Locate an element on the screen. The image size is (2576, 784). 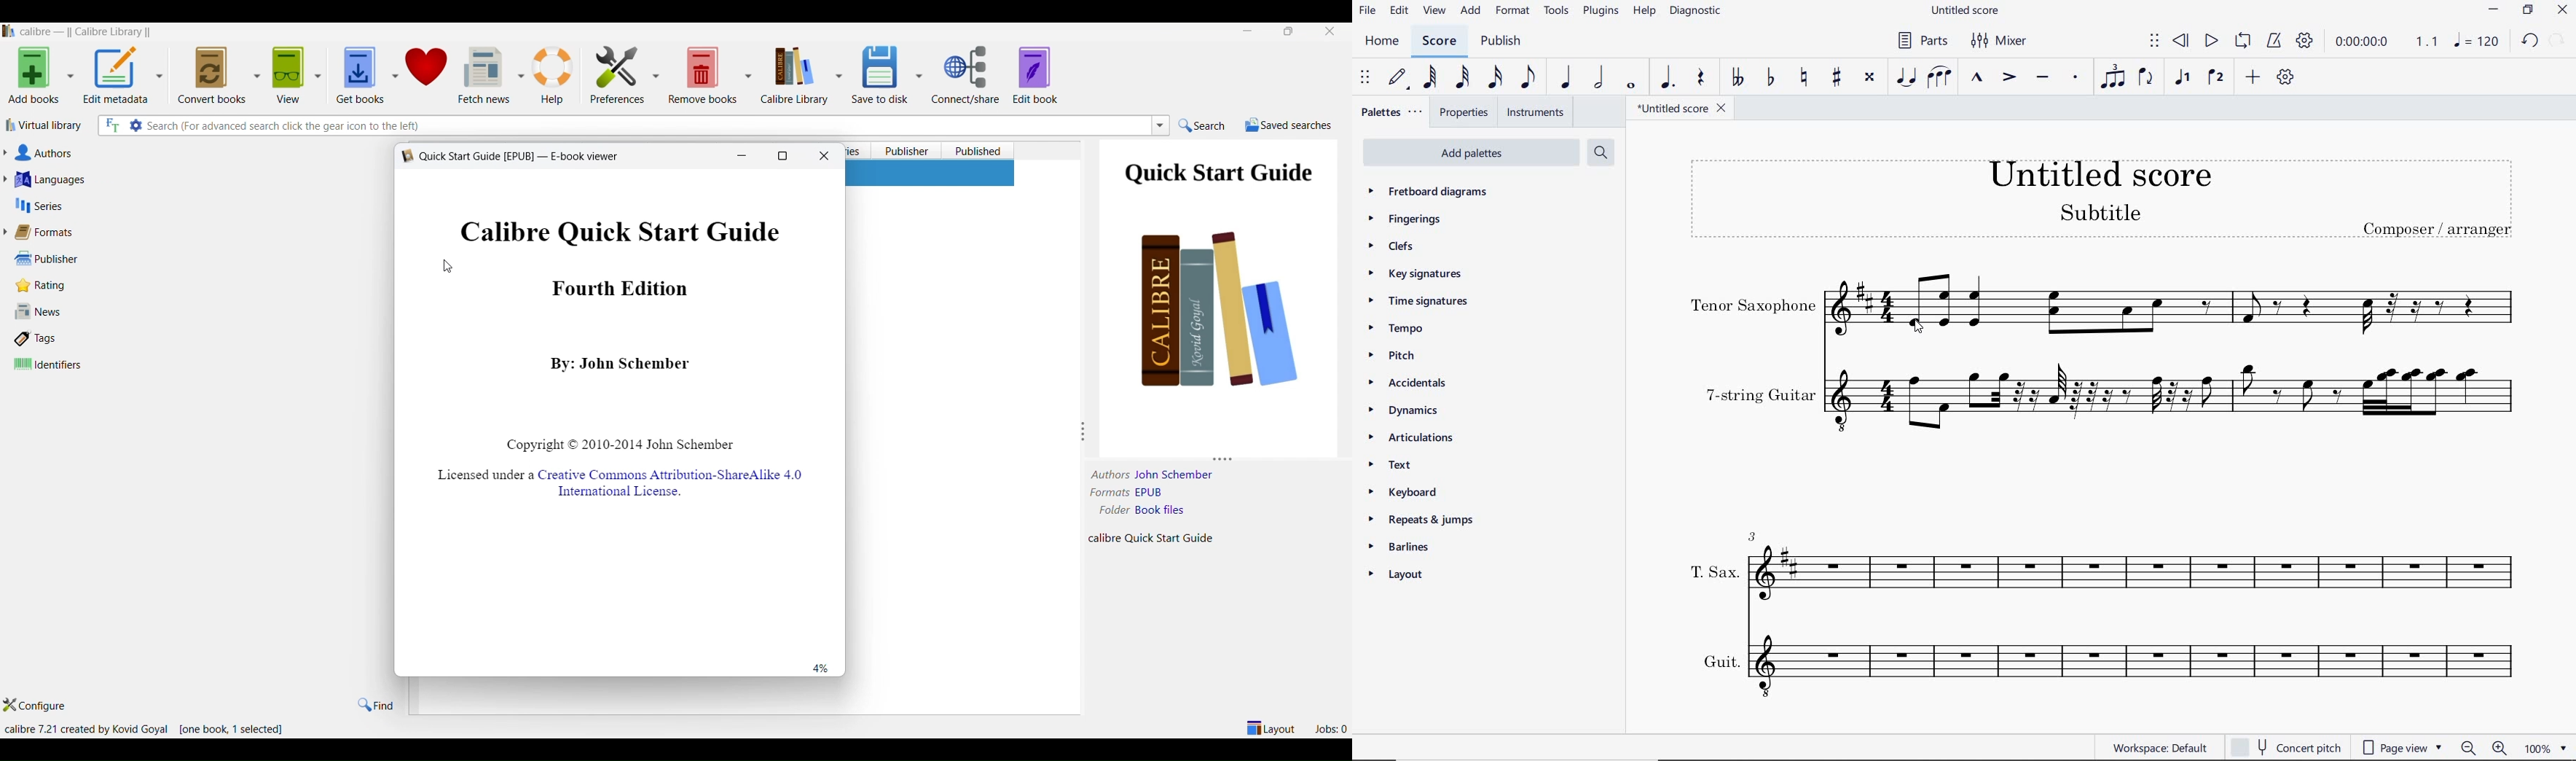
TIME SIGNATURES is located at coordinates (1417, 300).